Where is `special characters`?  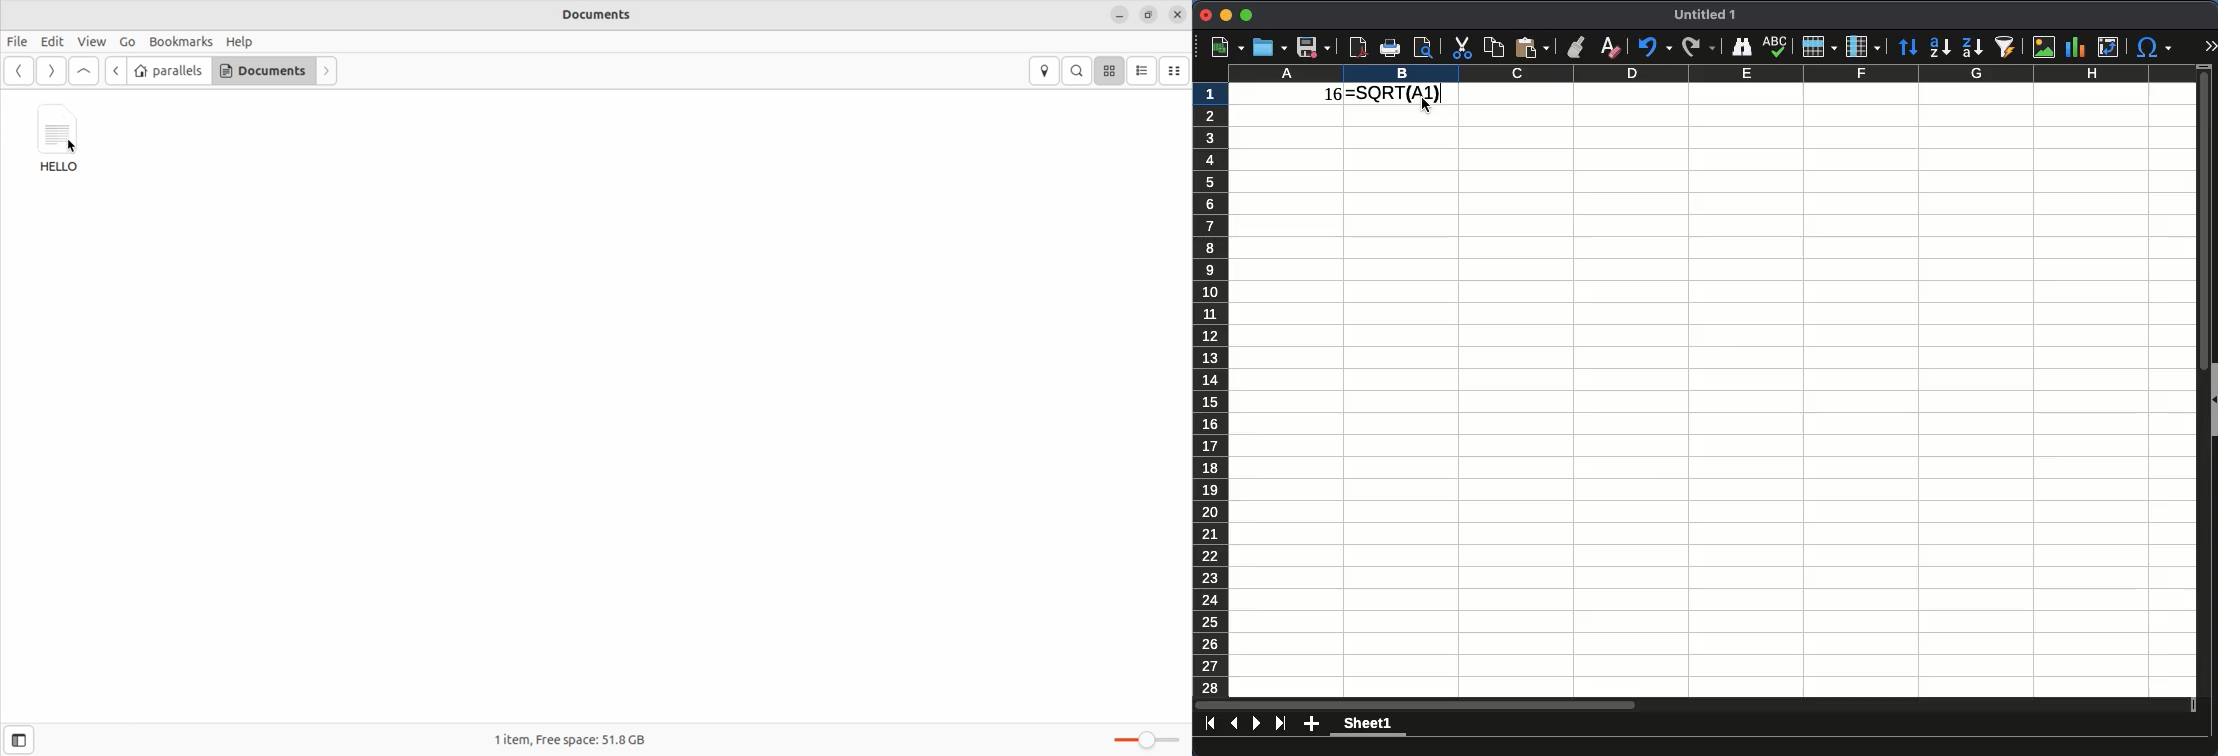 special characters is located at coordinates (2153, 48).